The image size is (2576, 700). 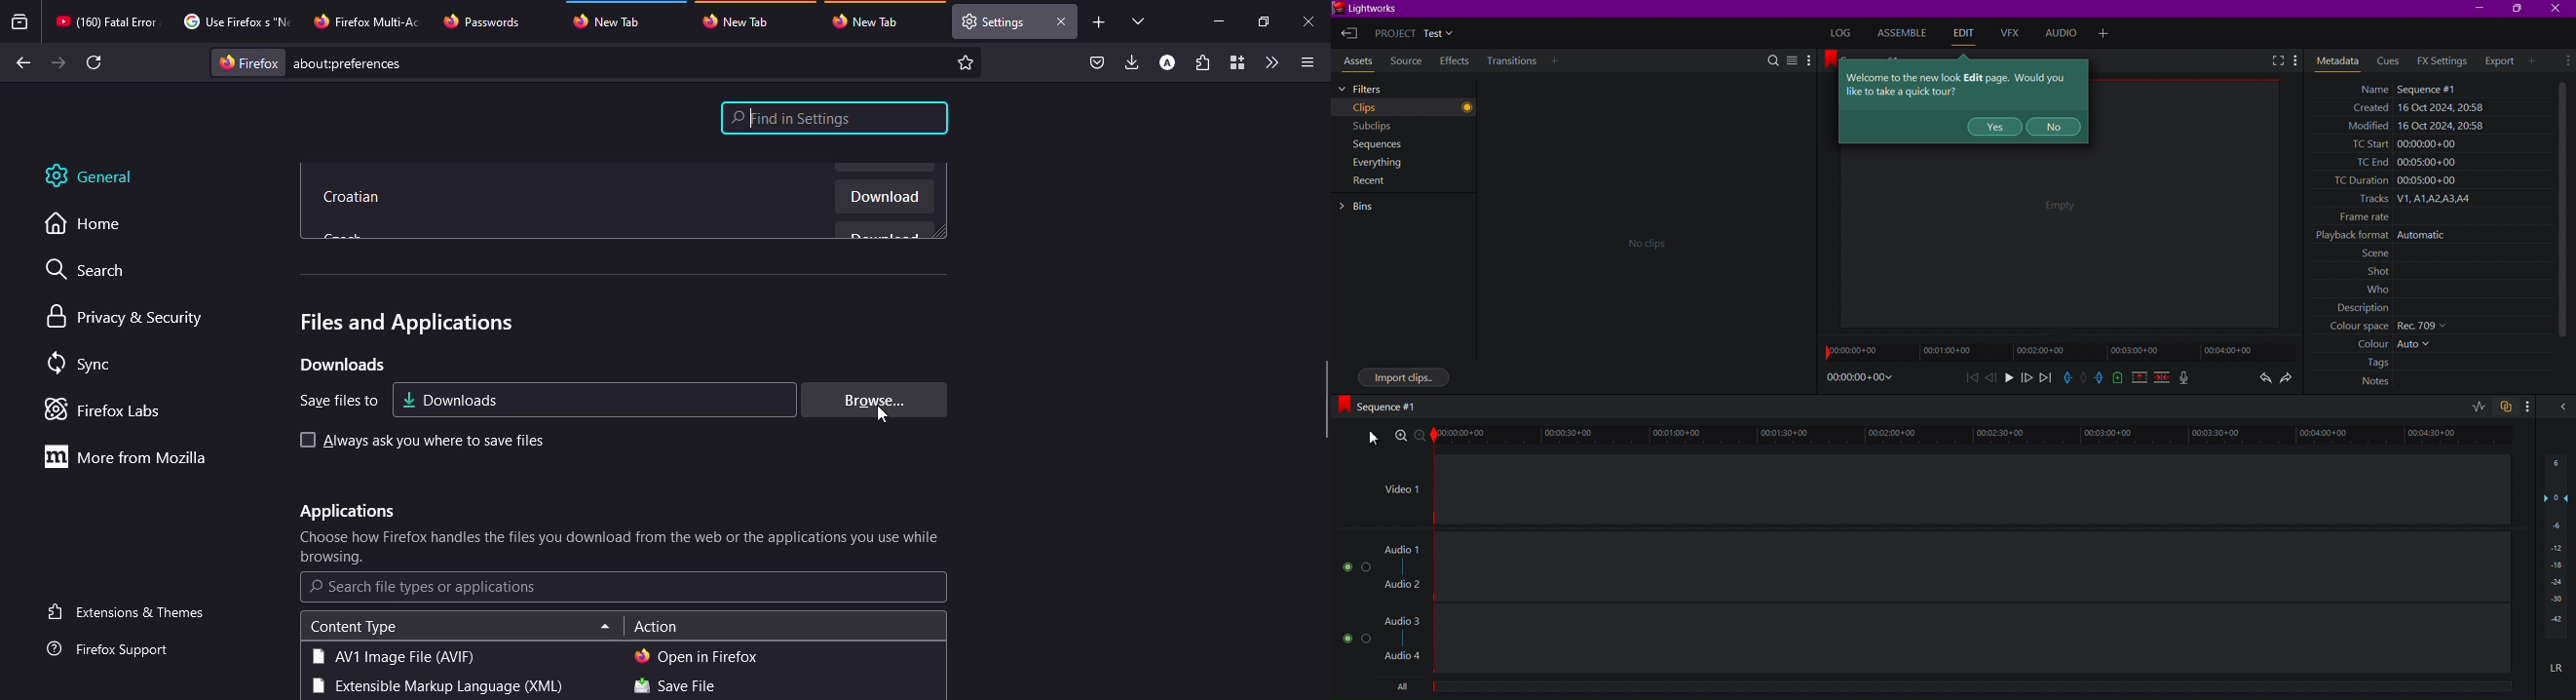 I want to click on maximize, so click(x=1262, y=21).